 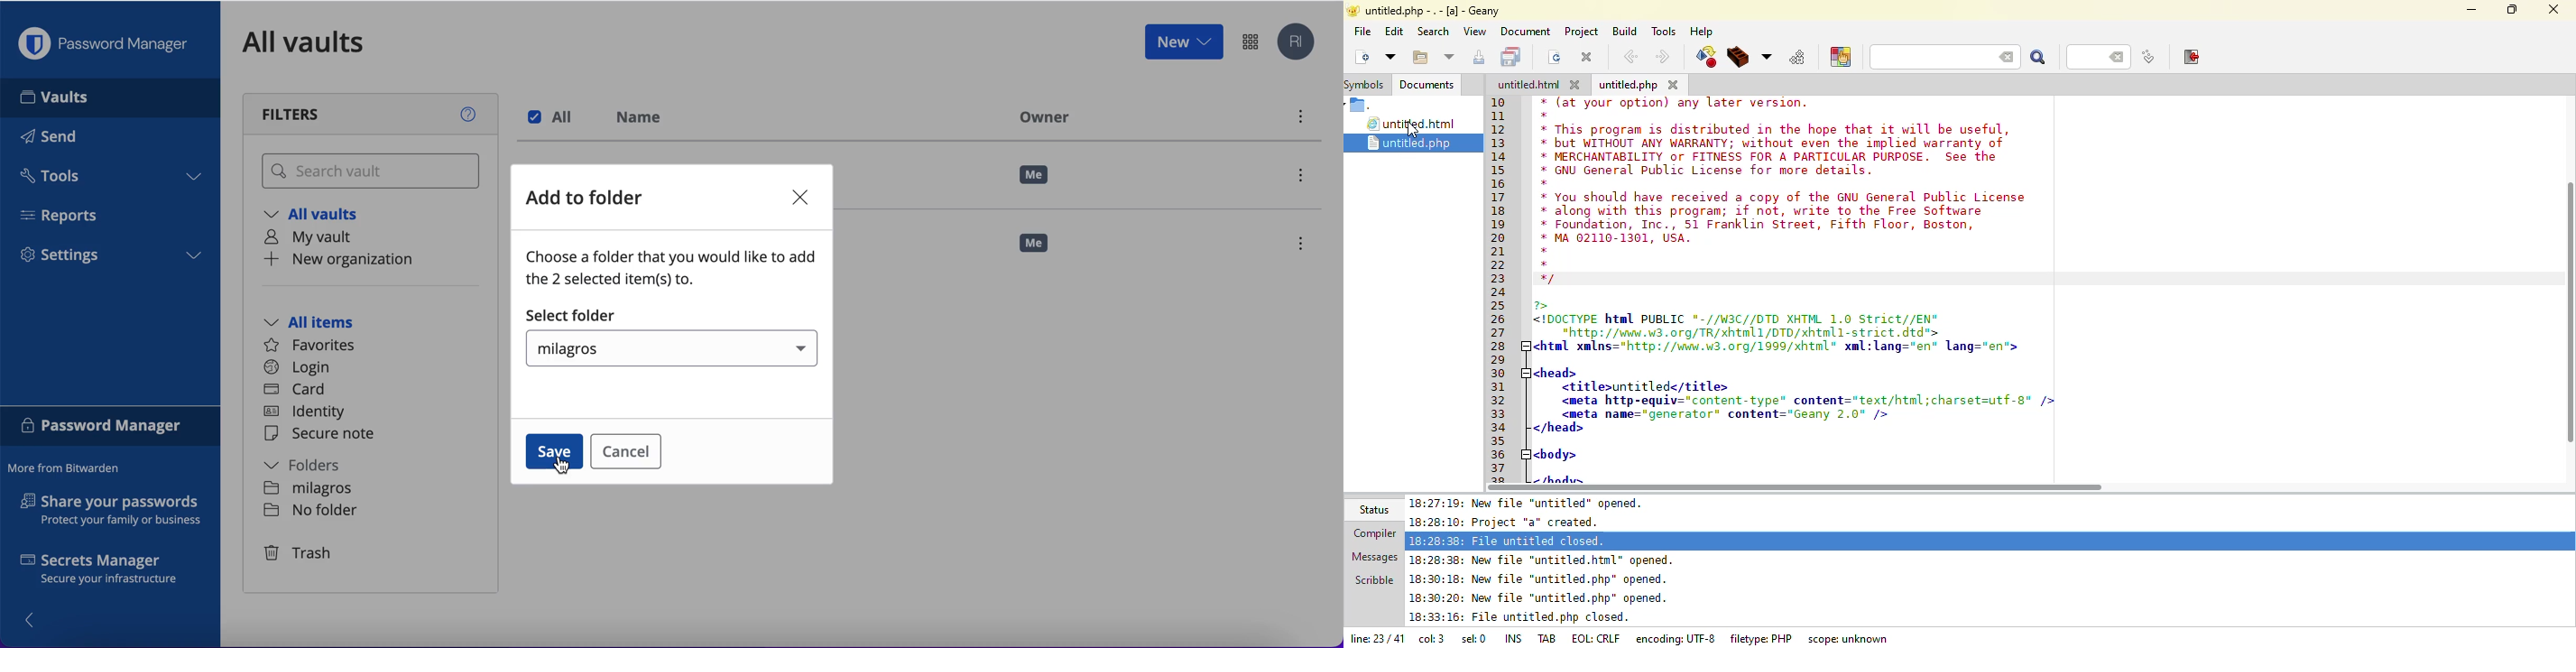 What do you see at coordinates (313, 465) in the screenshot?
I see `folders` at bounding box center [313, 465].